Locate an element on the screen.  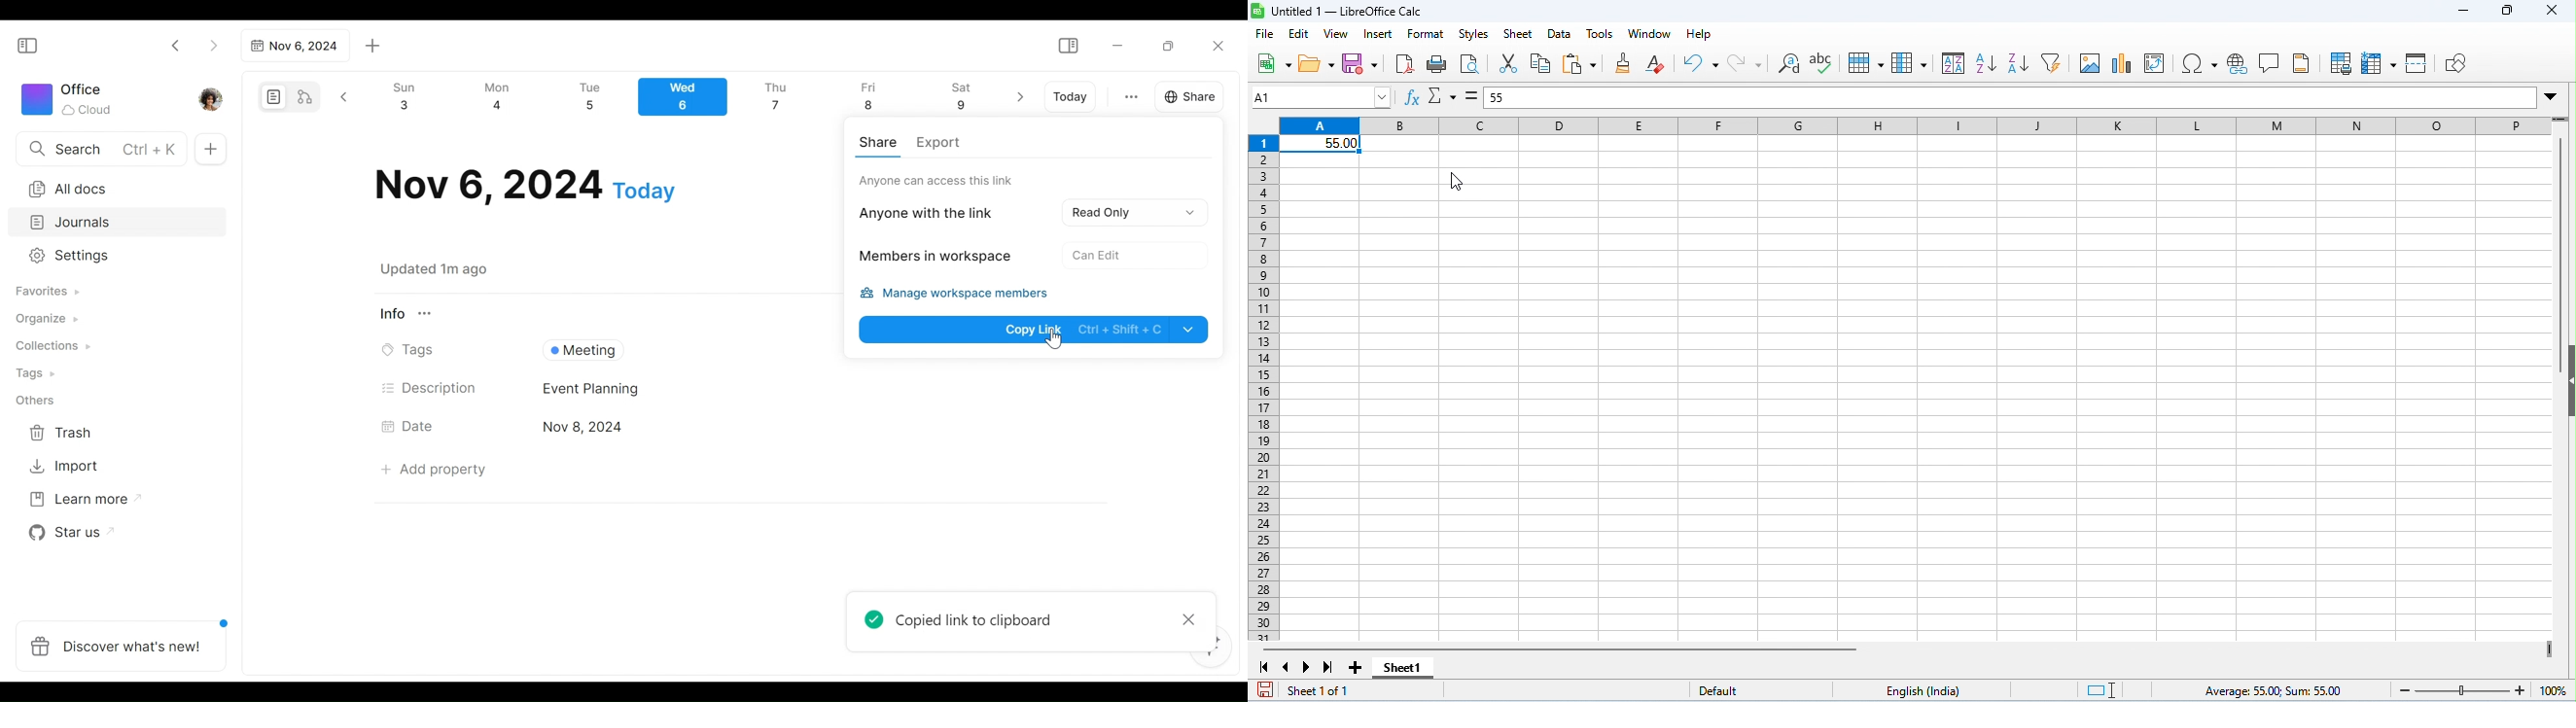
horizontal scroll bar is located at coordinates (1560, 649).